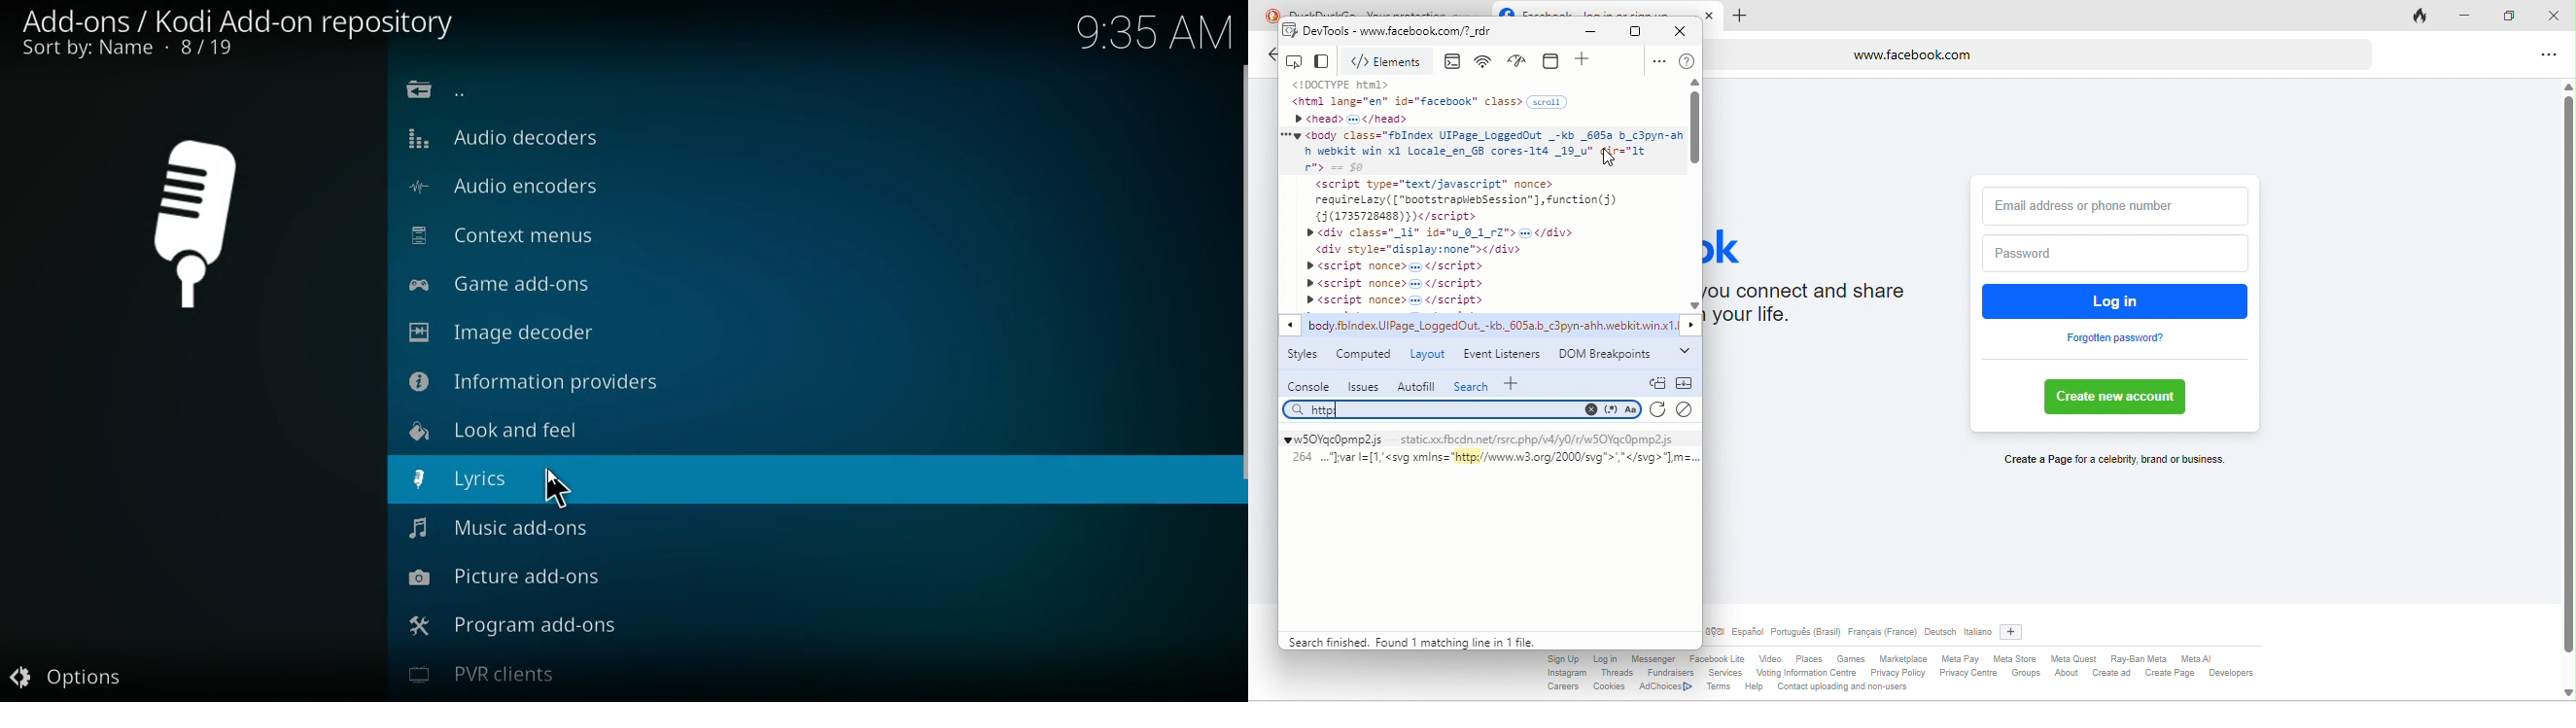  Describe the element at coordinates (1486, 62) in the screenshot. I see `network` at that location.